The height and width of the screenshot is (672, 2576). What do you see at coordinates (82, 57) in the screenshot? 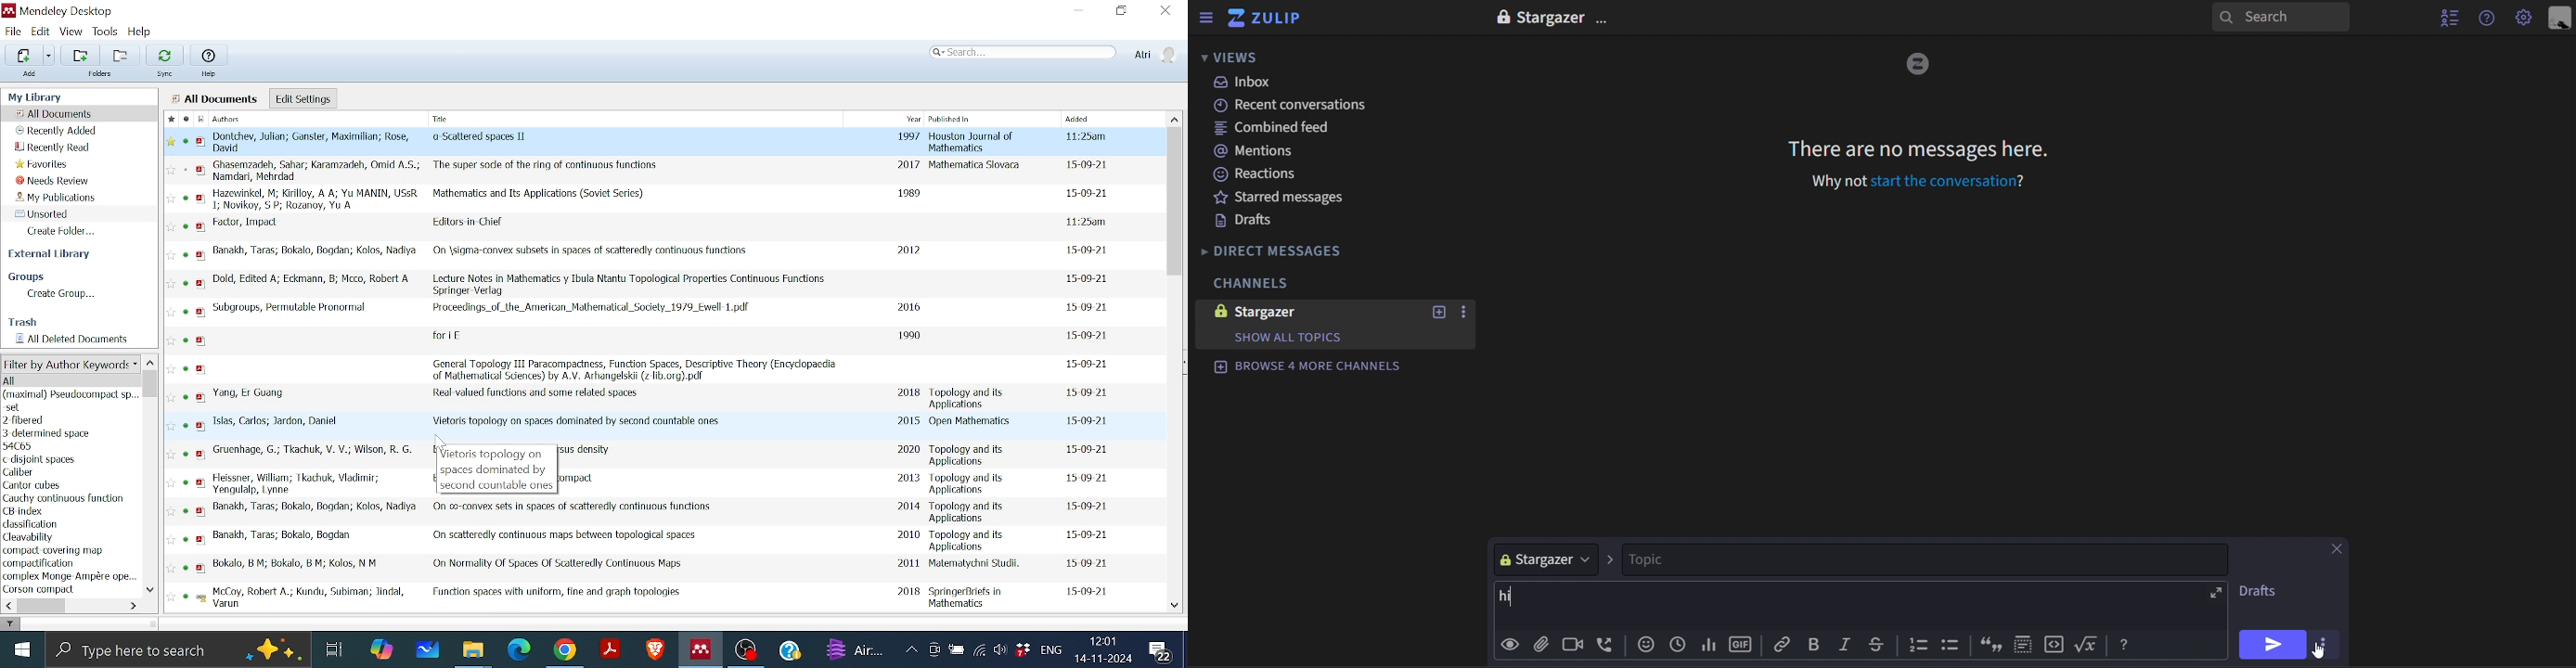
I see `Add folder` at bounding box center [82, 57].